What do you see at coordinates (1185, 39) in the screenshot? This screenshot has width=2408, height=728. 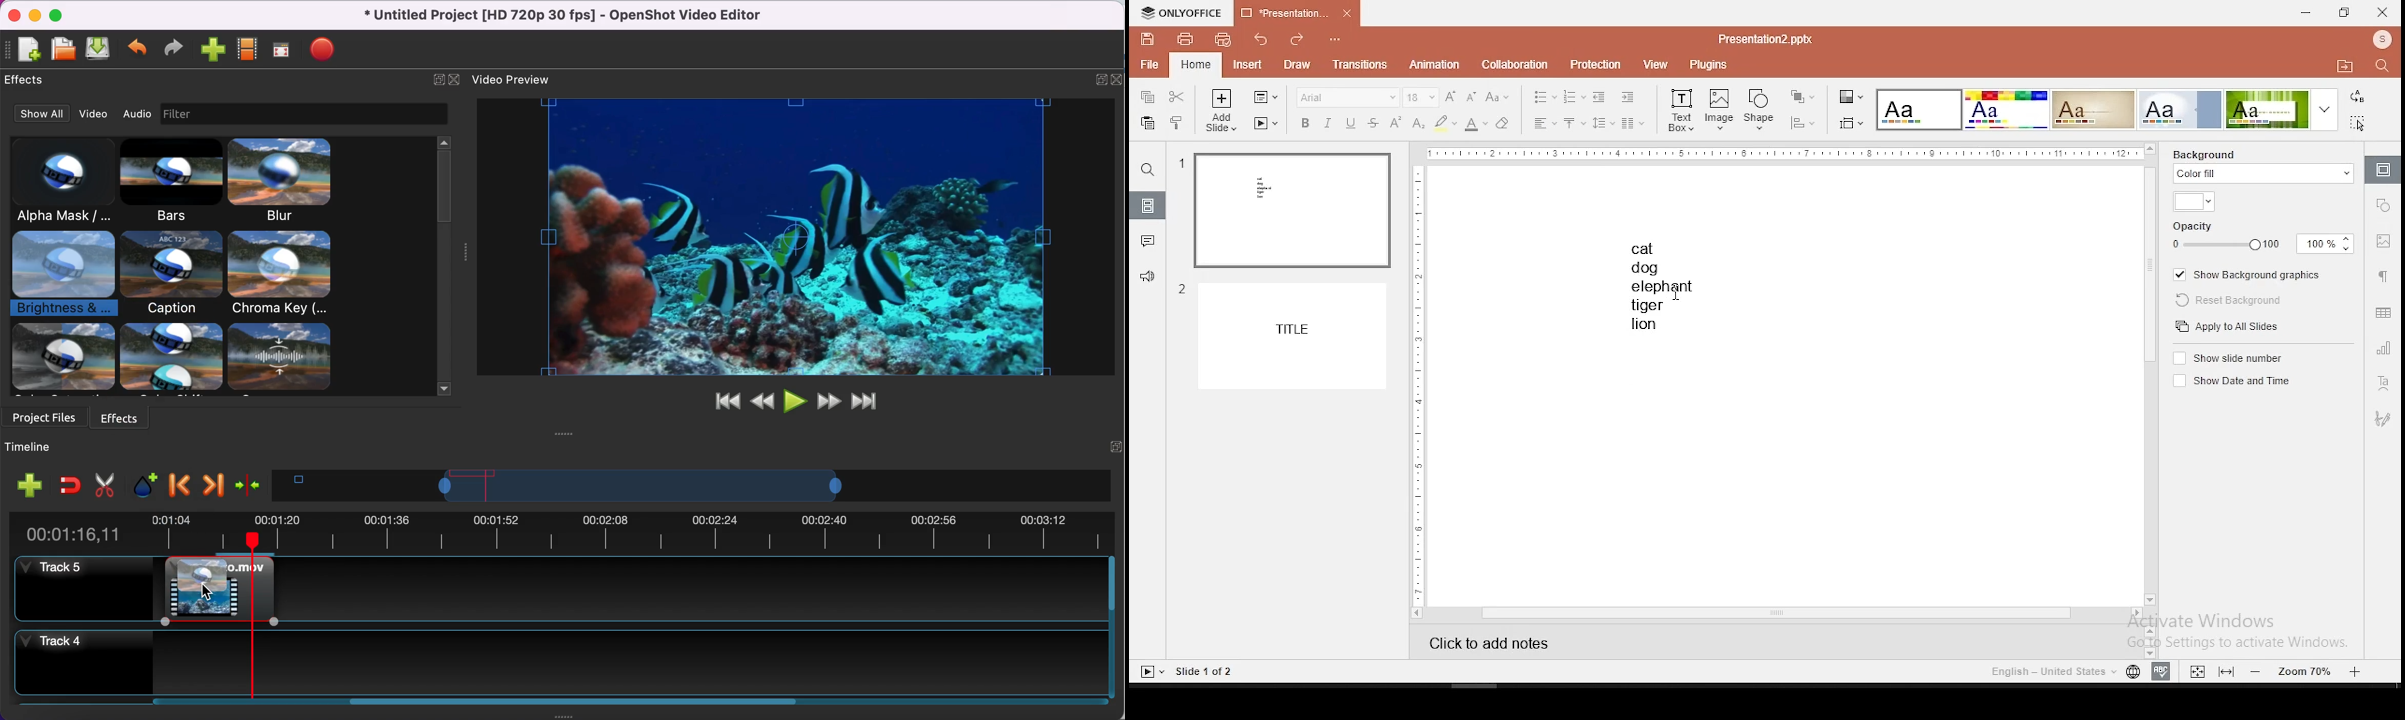 I see `print file` at bounding box center [1185, 39].